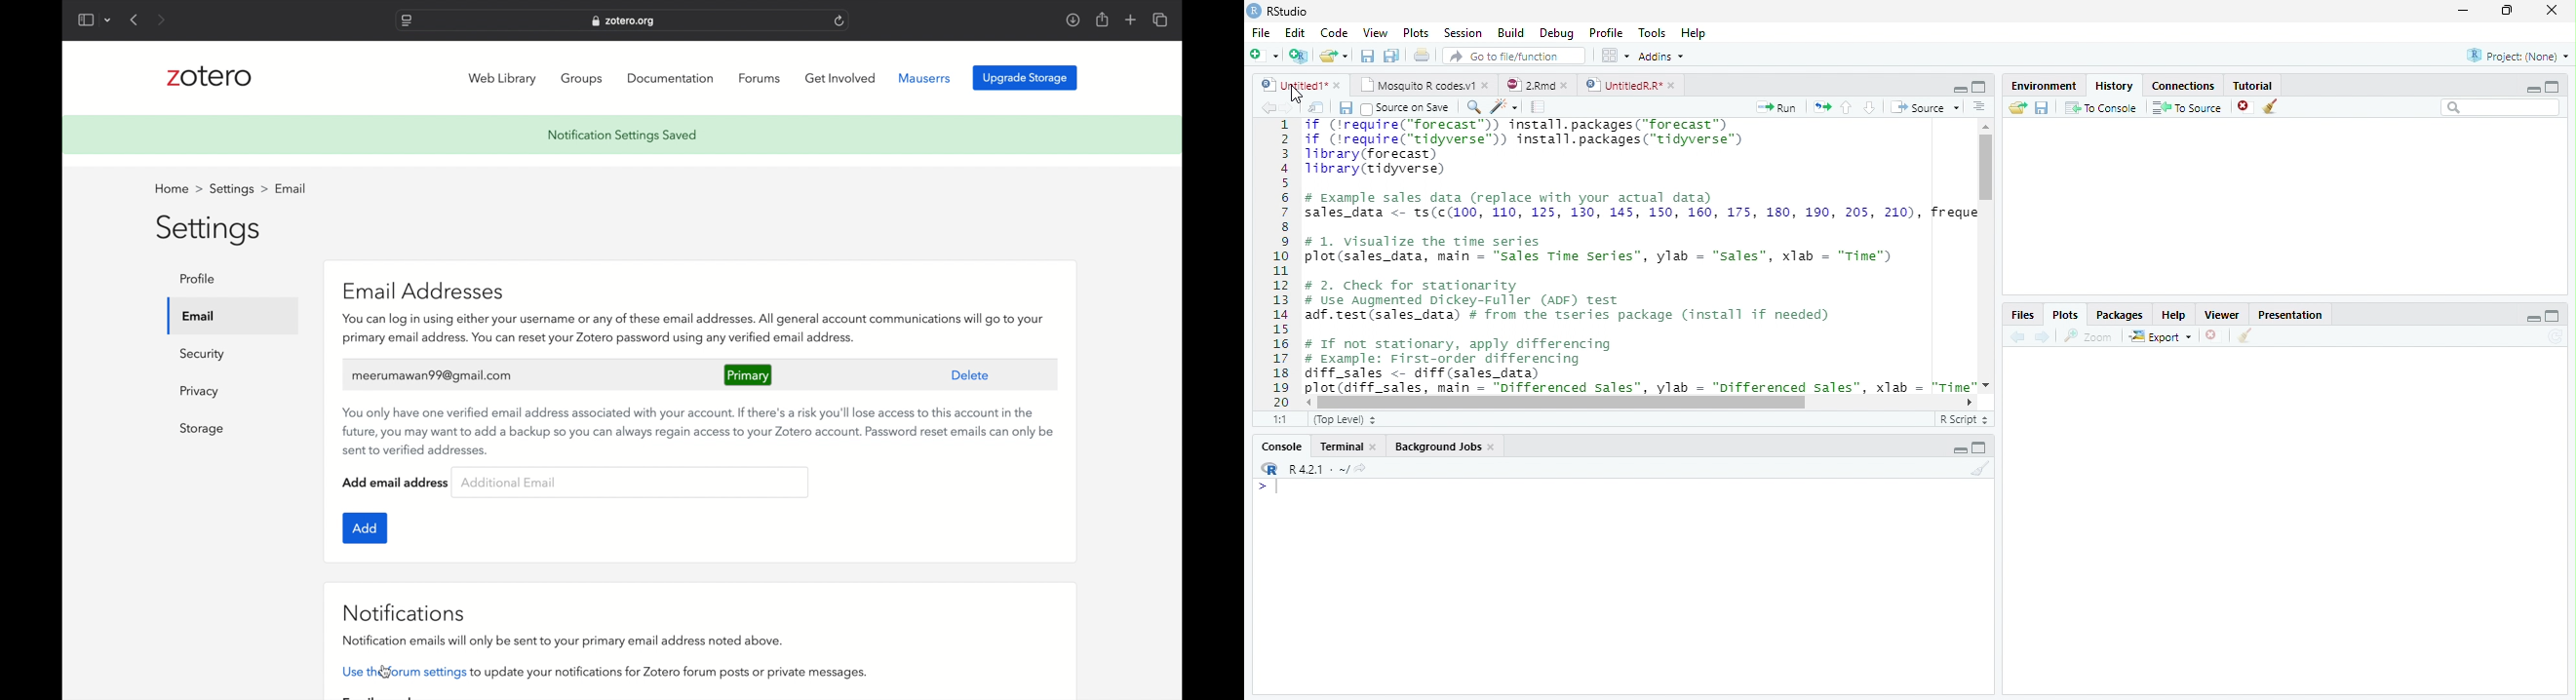 The height and width of the screenshot is (700, 2576). I want to click on Mosquito R Codes.v1, so click(1425, 86).